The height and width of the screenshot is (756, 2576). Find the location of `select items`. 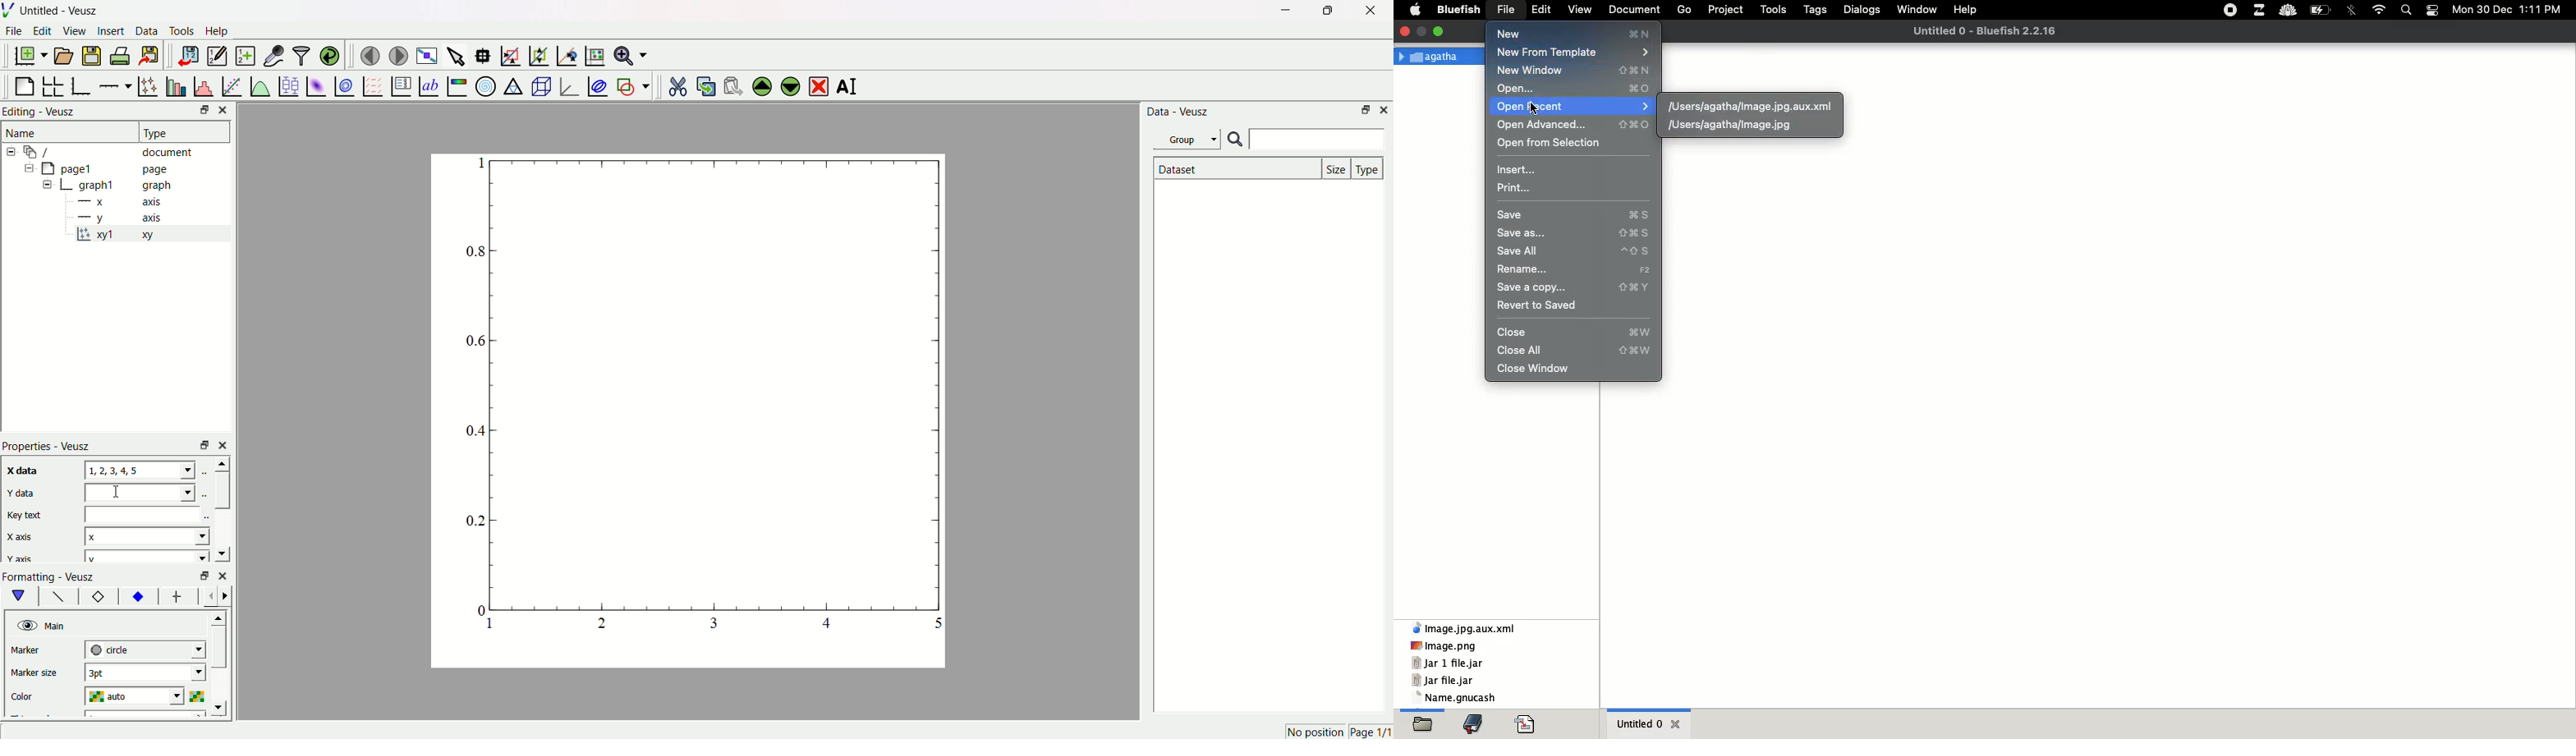

select items is located at coordinates (457, 54).